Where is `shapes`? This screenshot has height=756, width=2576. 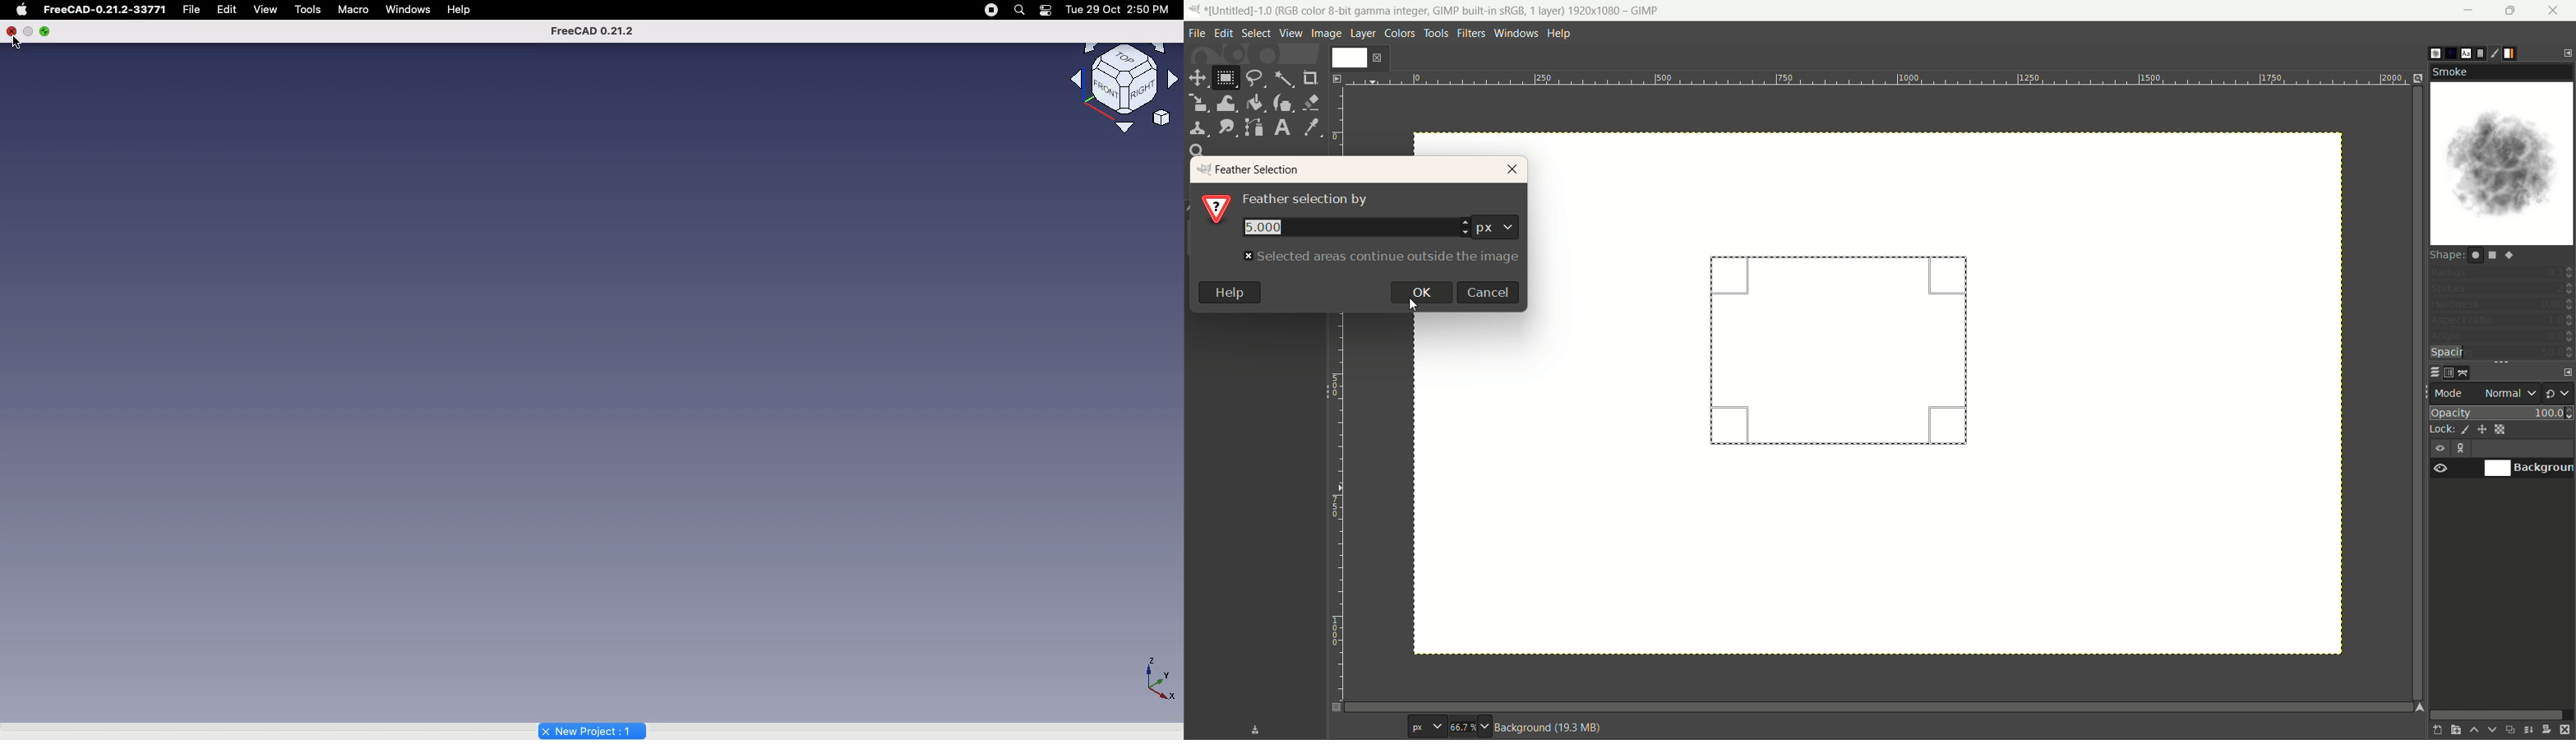
shapes is located at coordinates (2501, 256).